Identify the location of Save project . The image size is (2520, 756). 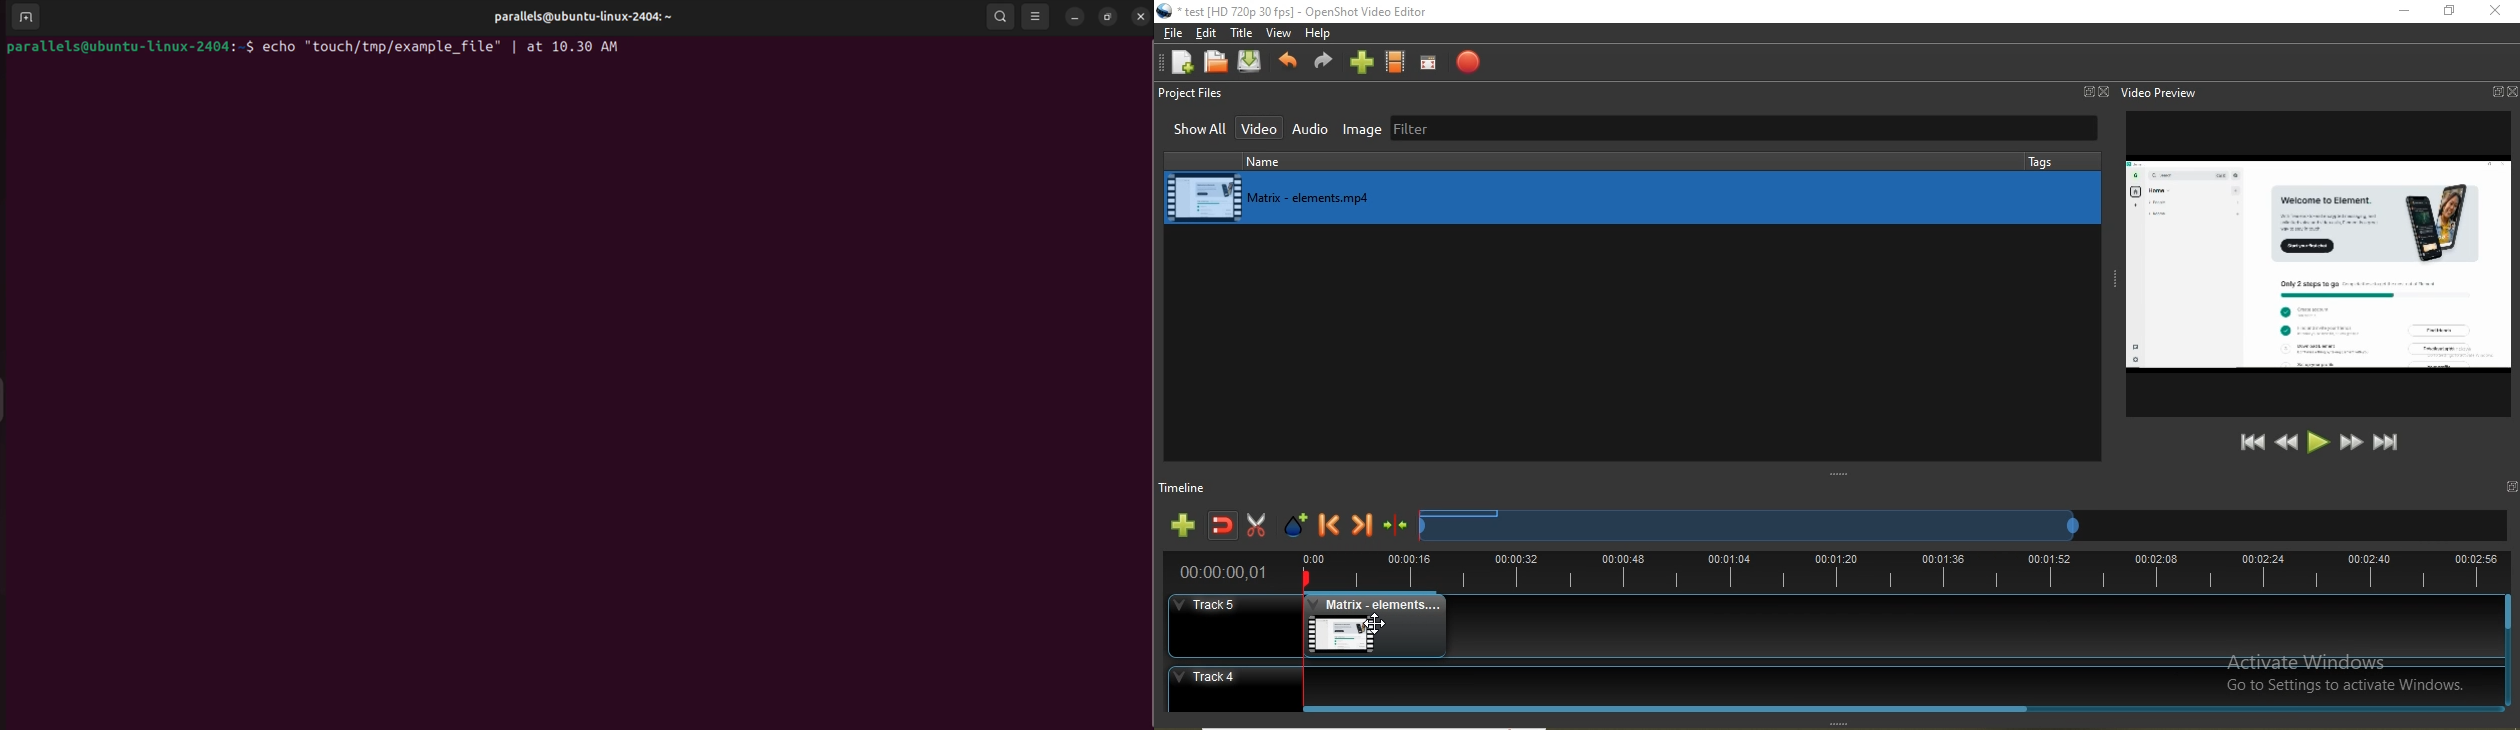
(1254, 63).